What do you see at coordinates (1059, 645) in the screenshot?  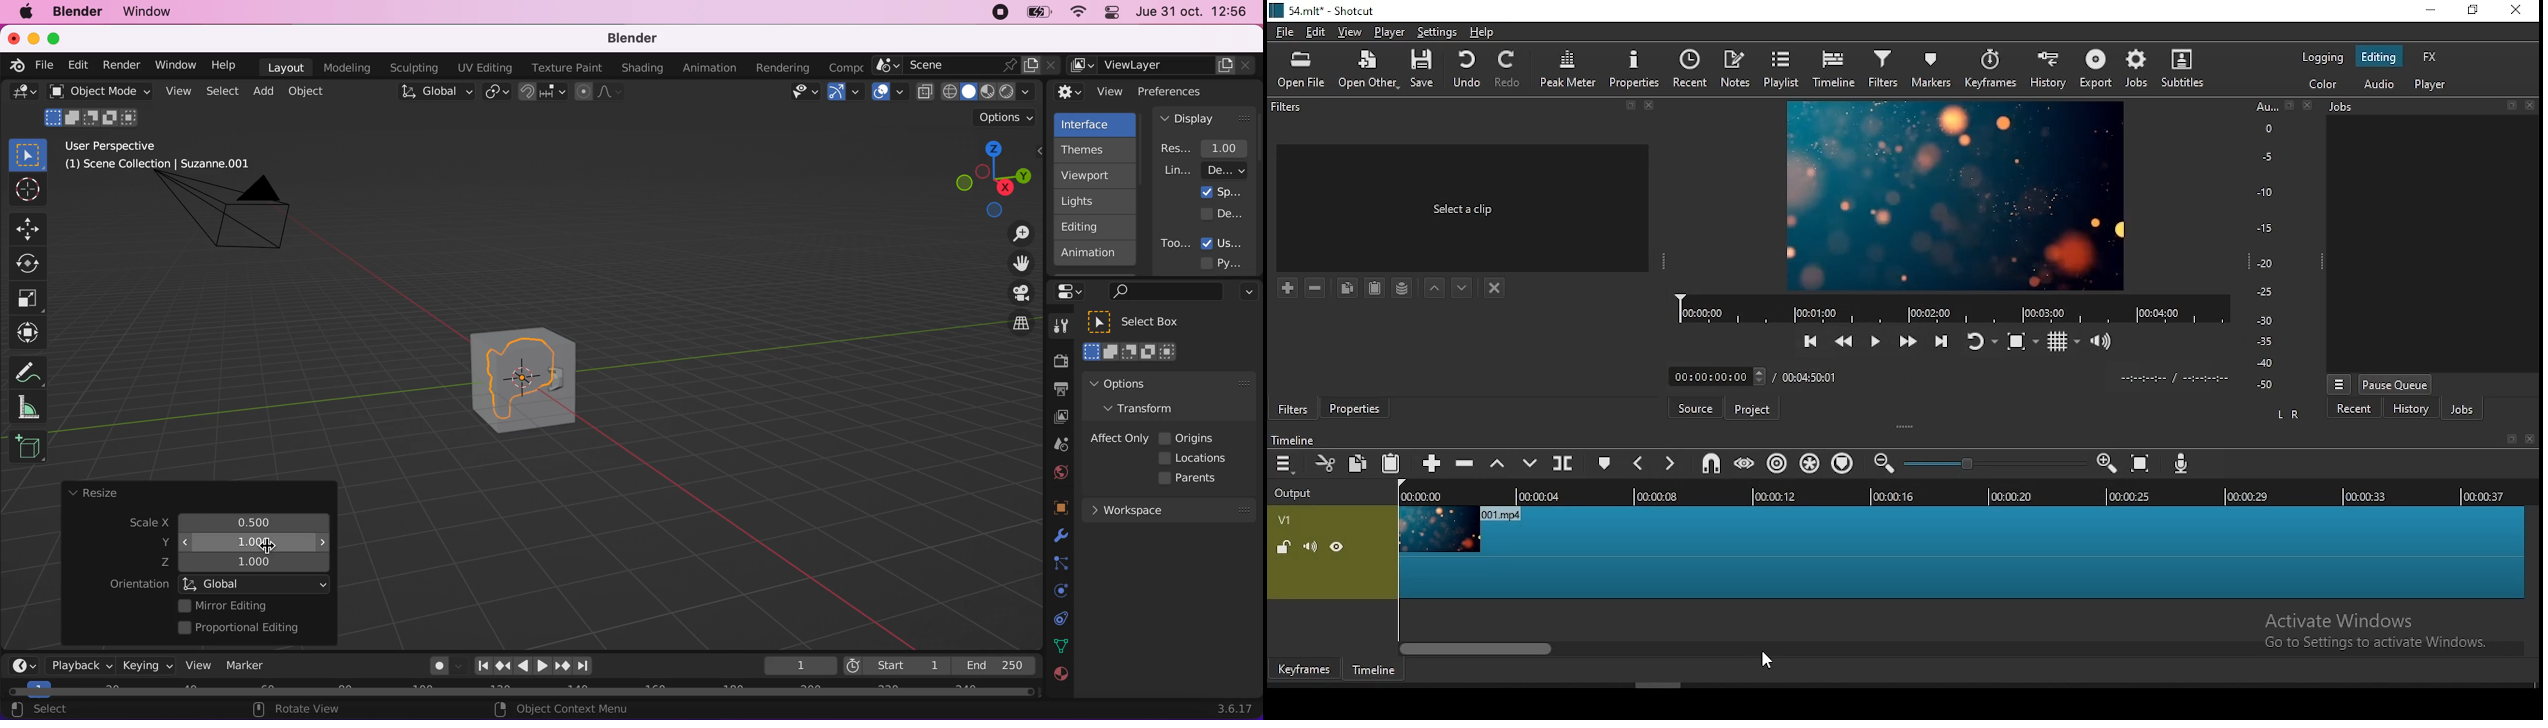 I see `data` at bounding box center [1059, 645].